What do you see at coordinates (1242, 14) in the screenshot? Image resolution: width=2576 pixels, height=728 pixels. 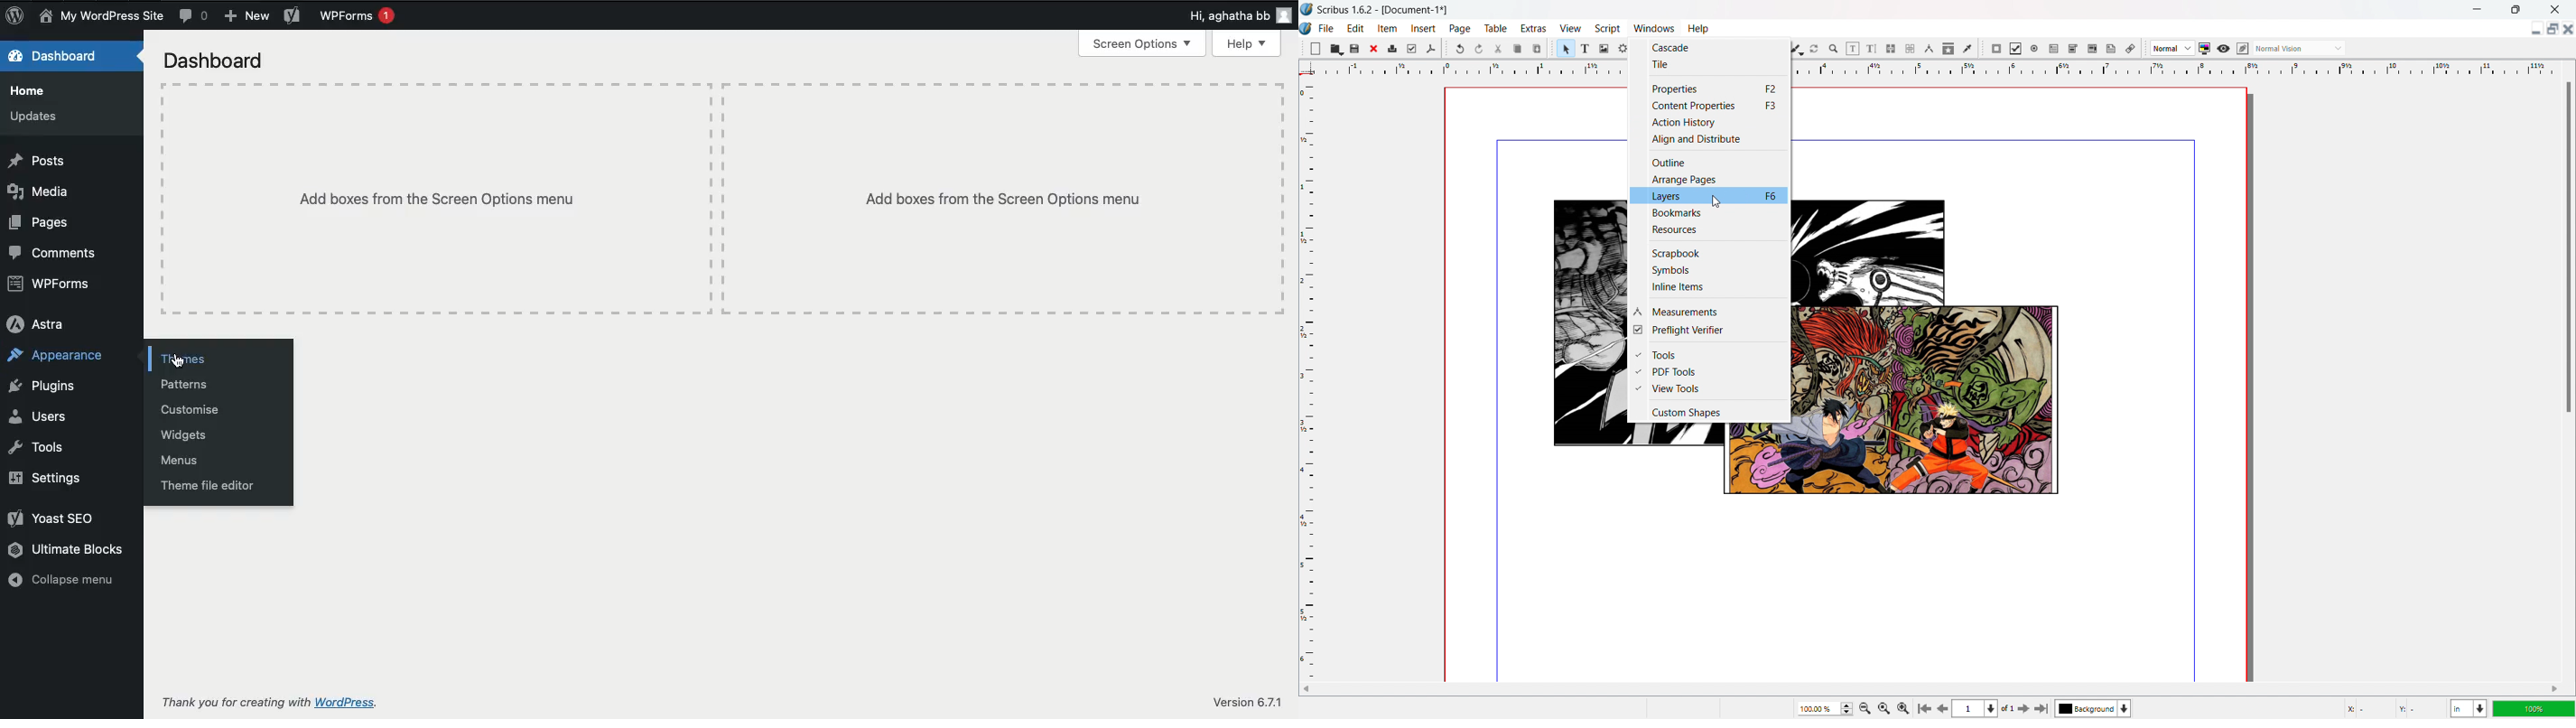 I see `Hi user` at bounding box center [1242, 14].